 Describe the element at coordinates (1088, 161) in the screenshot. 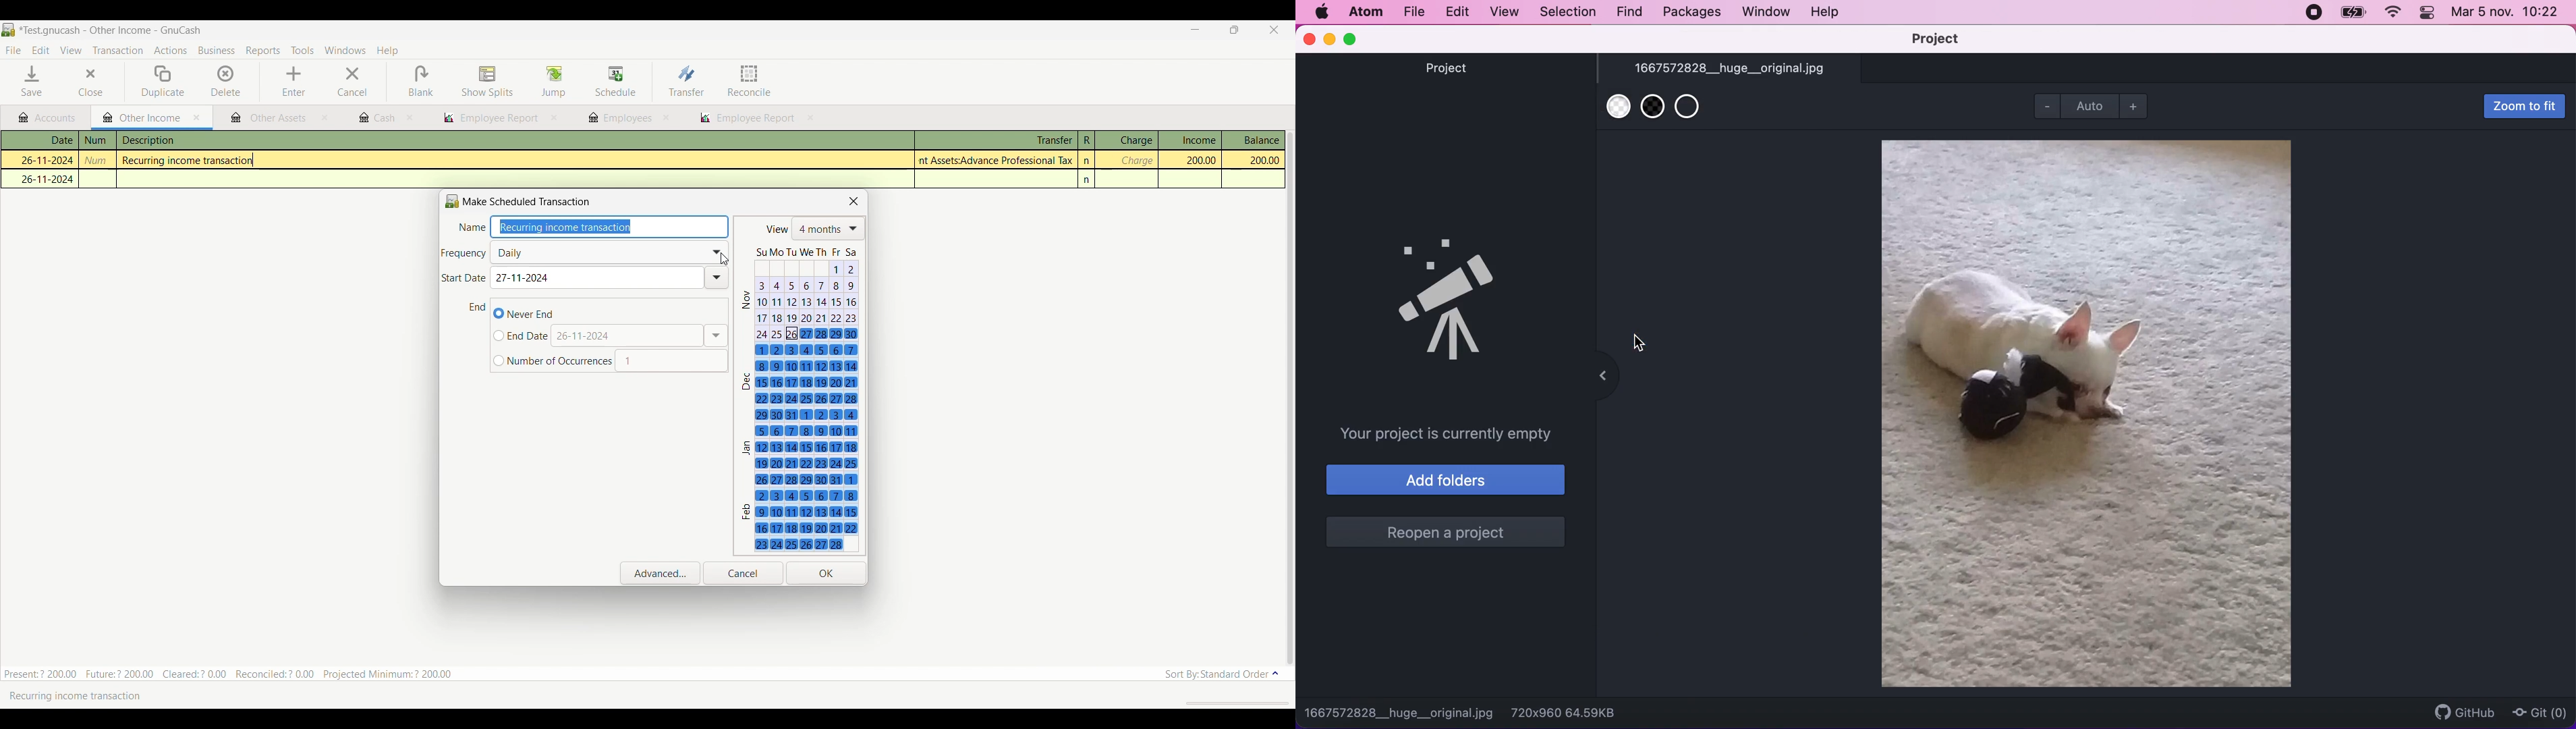

I see `n` at that location.